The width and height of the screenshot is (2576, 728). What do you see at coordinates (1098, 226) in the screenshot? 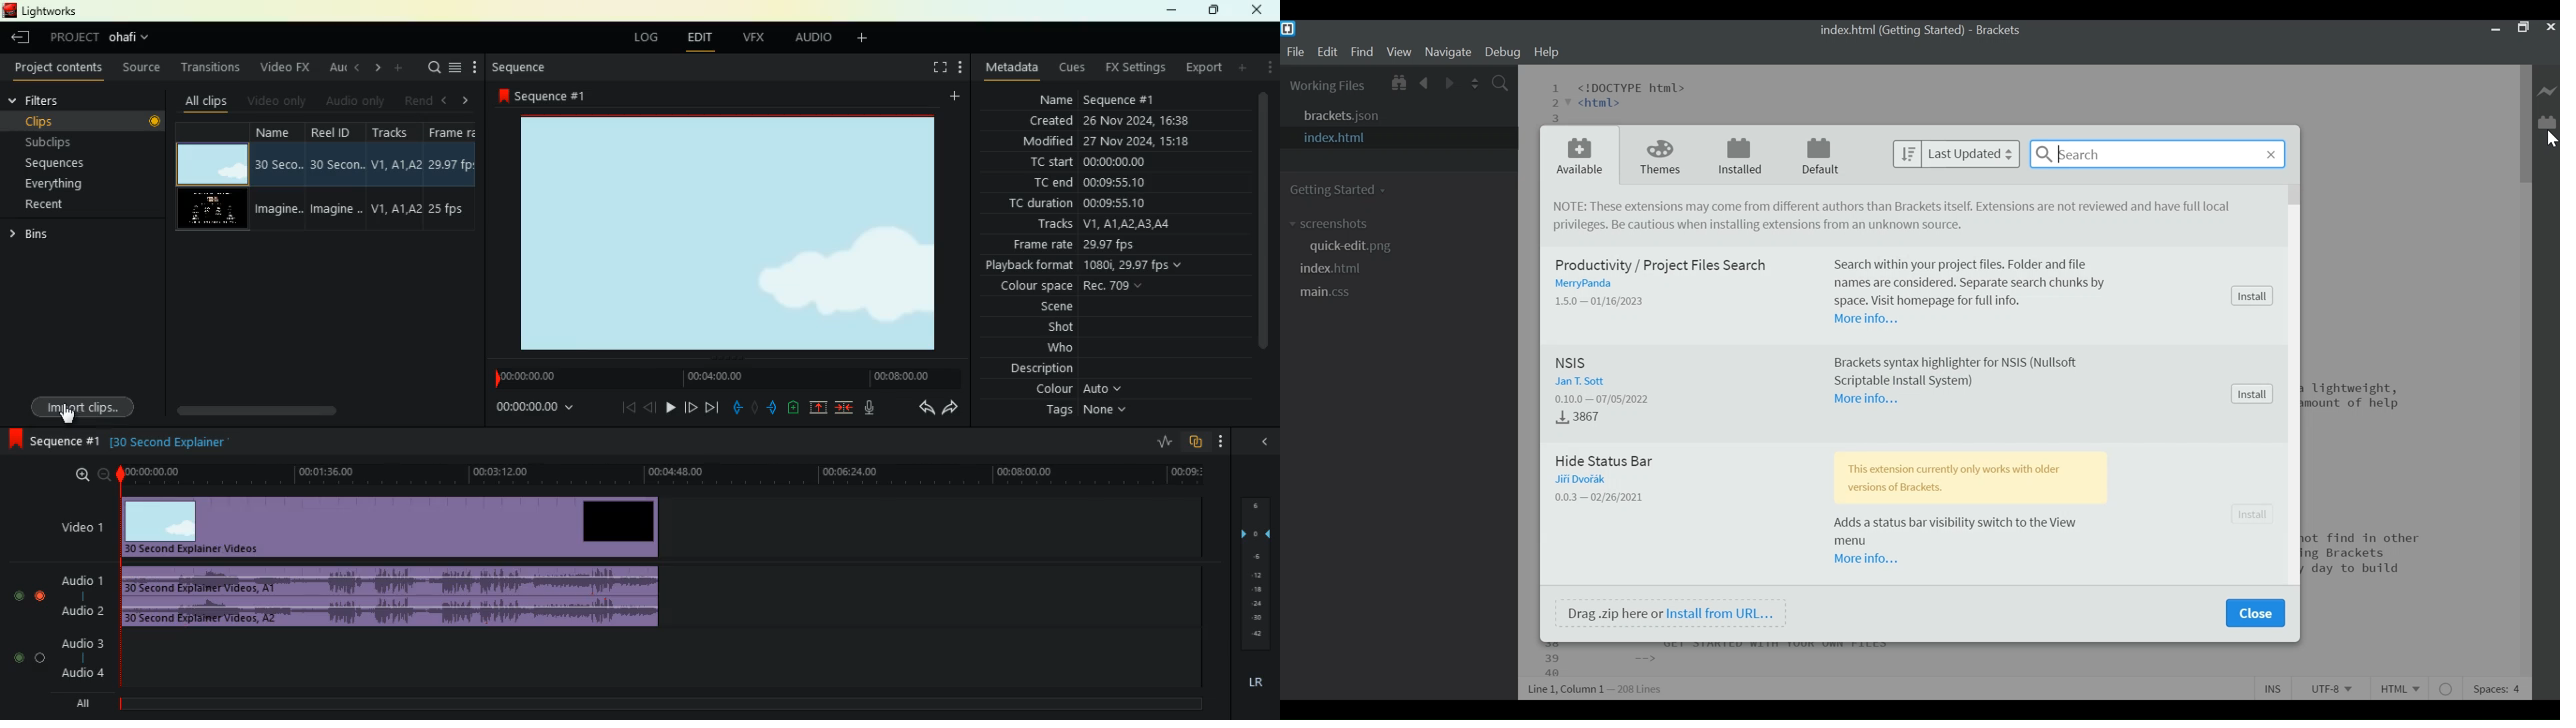
I see `tracks` at bounding box center [1098, 226].